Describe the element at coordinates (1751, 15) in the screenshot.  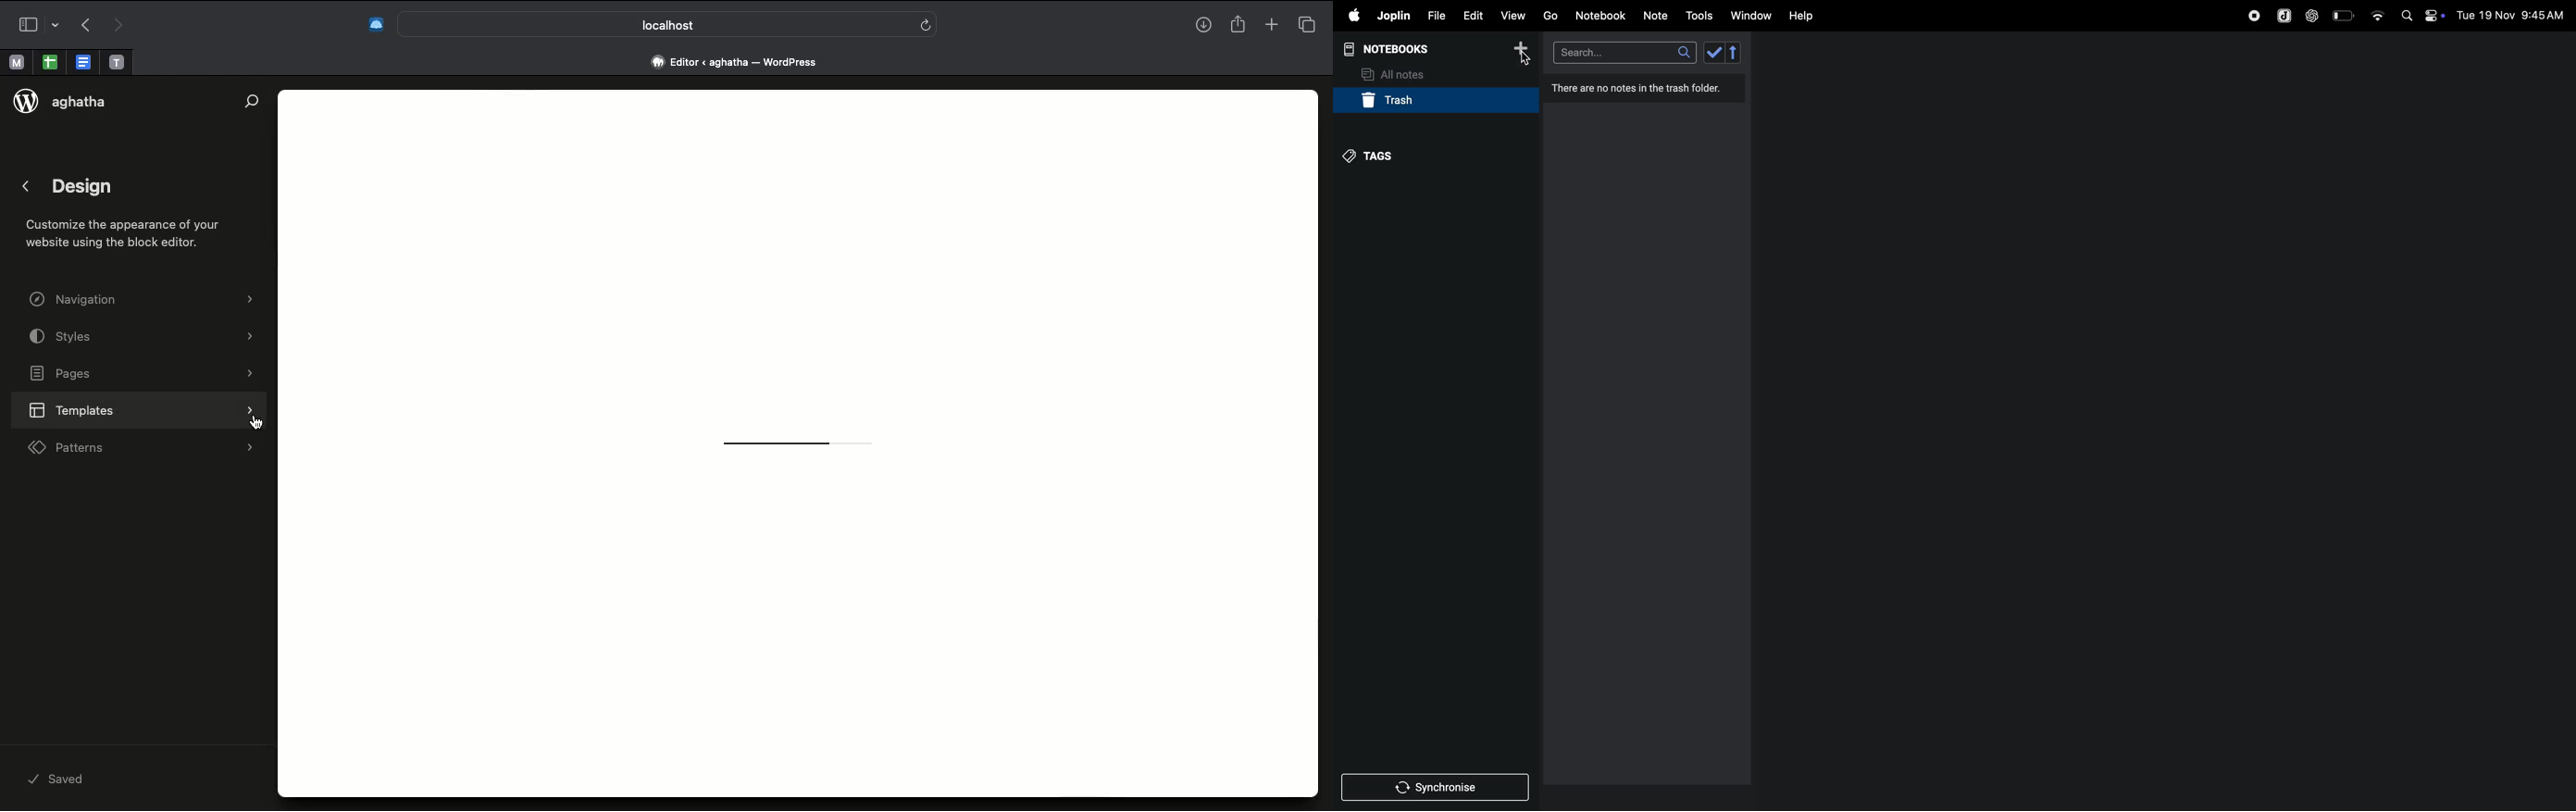
I see `window` at that location.